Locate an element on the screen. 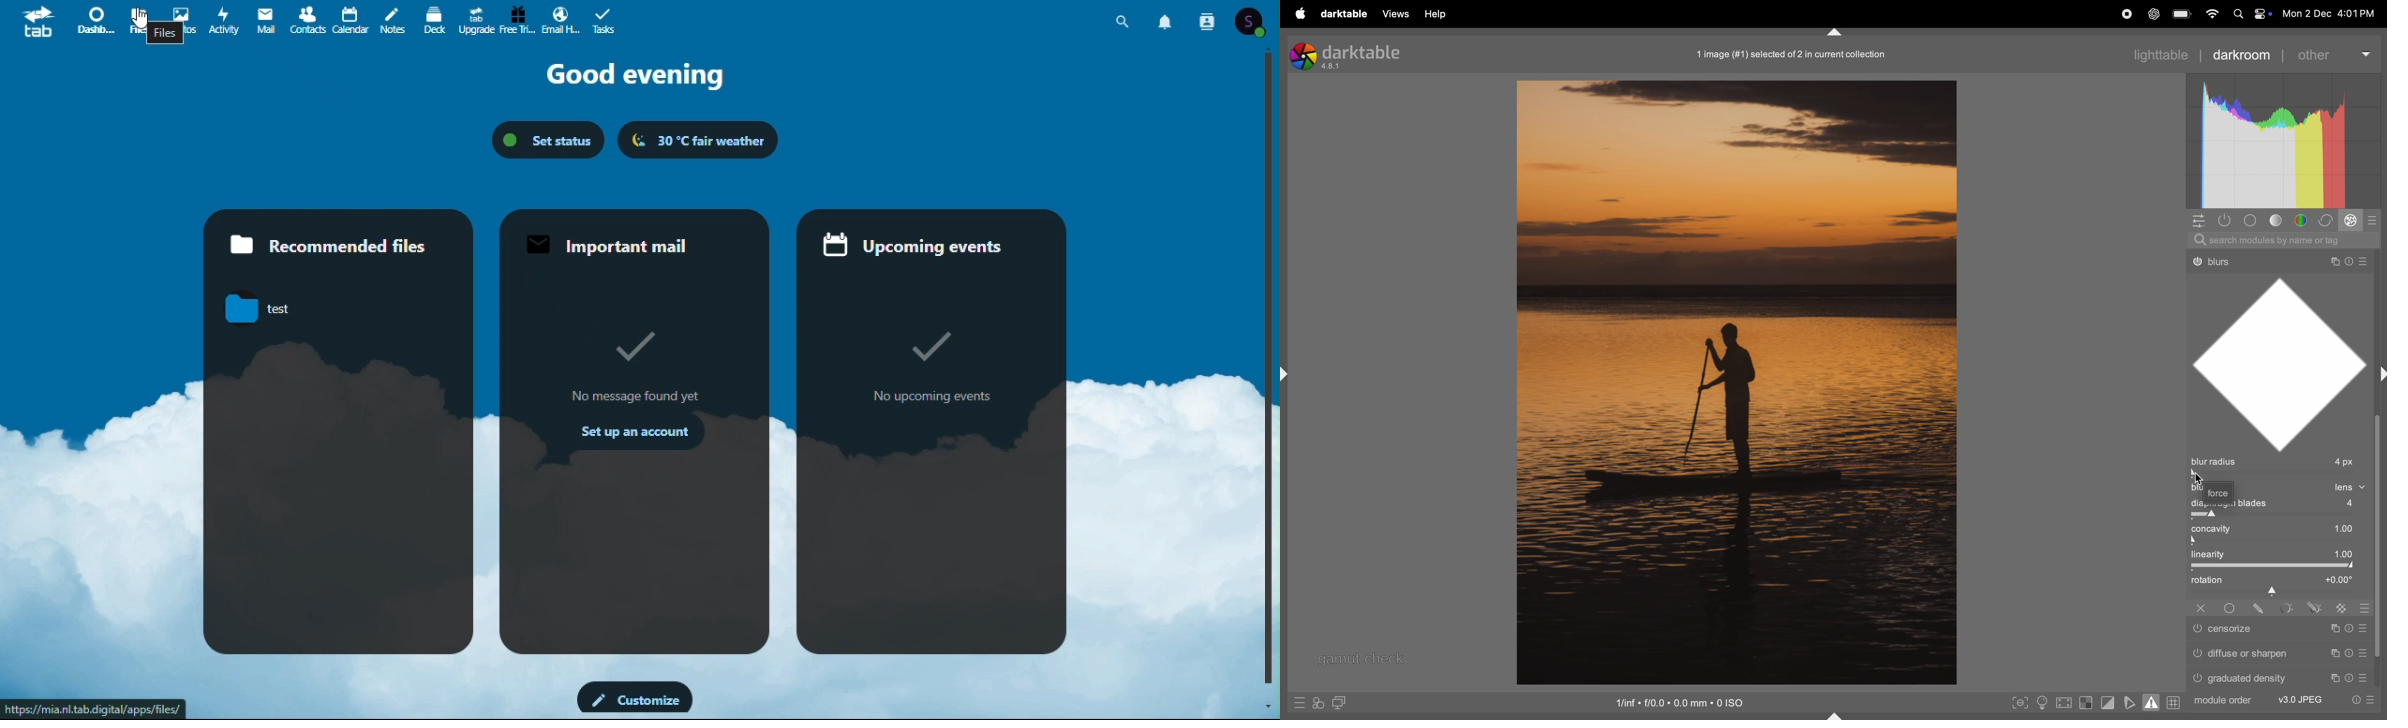 The height and width of the screenshot is (728, 2408). views is located at coordinates (1394, 14).